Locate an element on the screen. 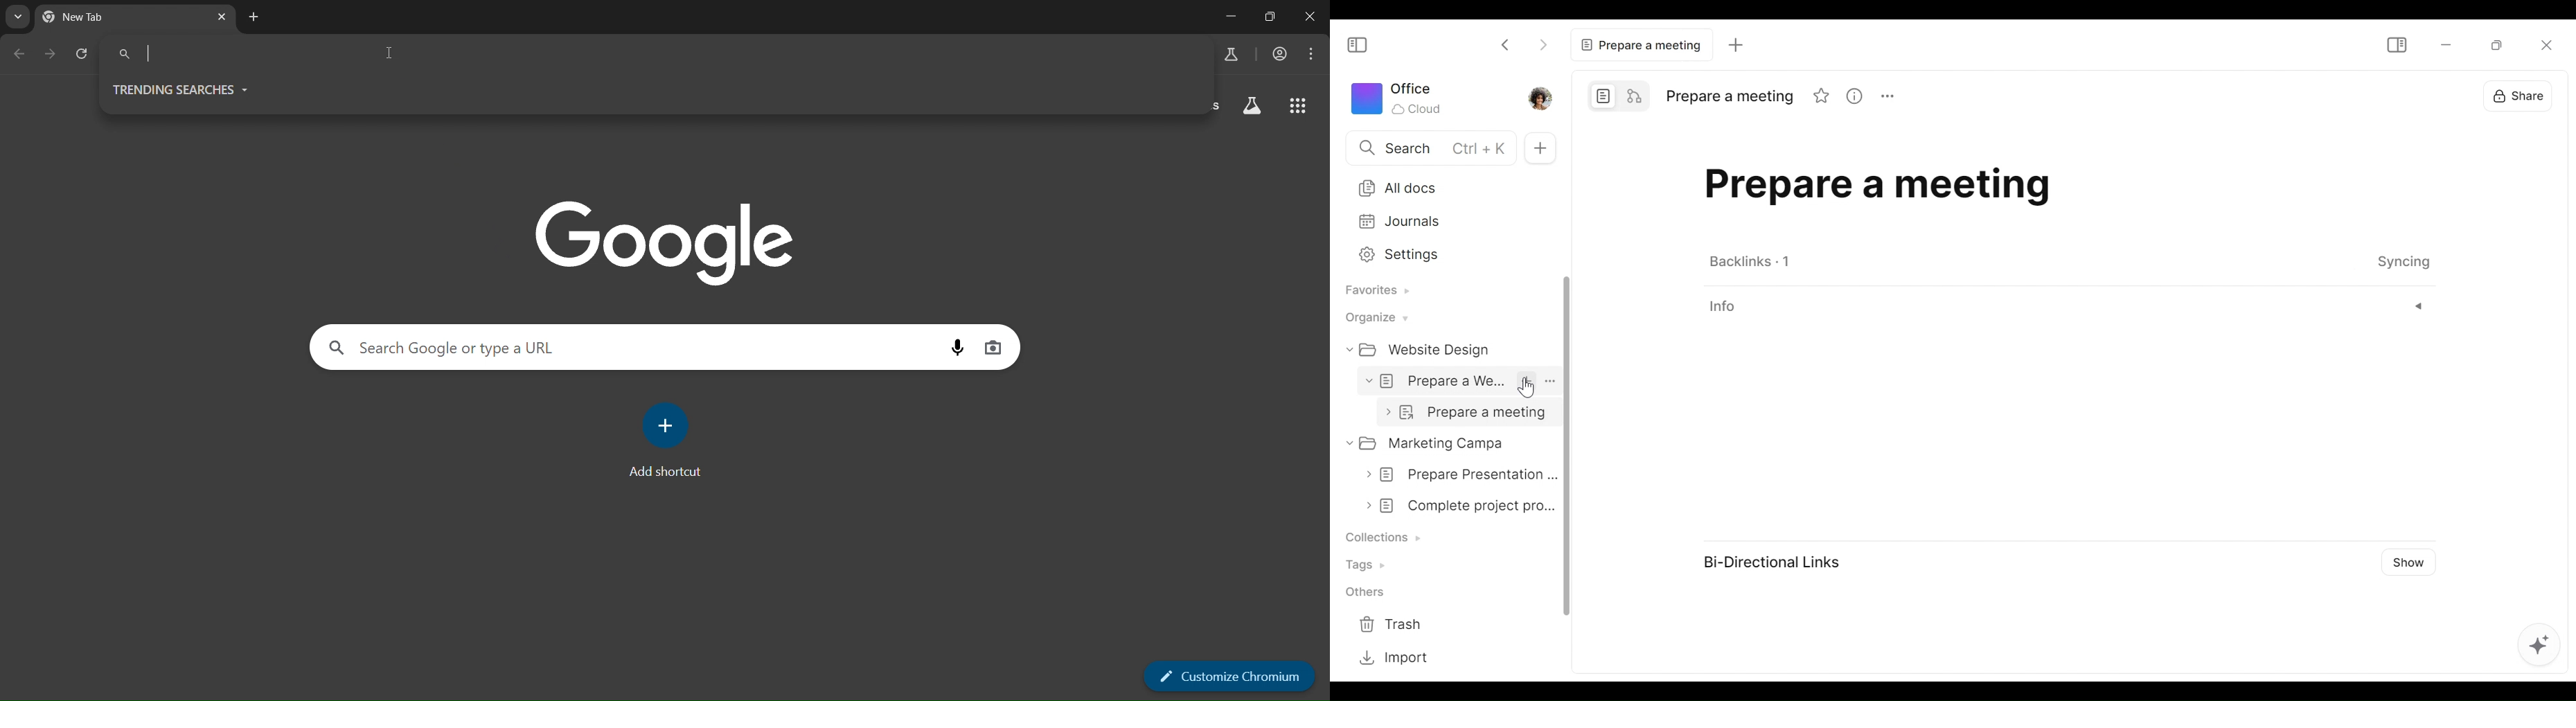 The height and width of the screenshot is (728, 2576). close tab is located at coordinates (222, 19).